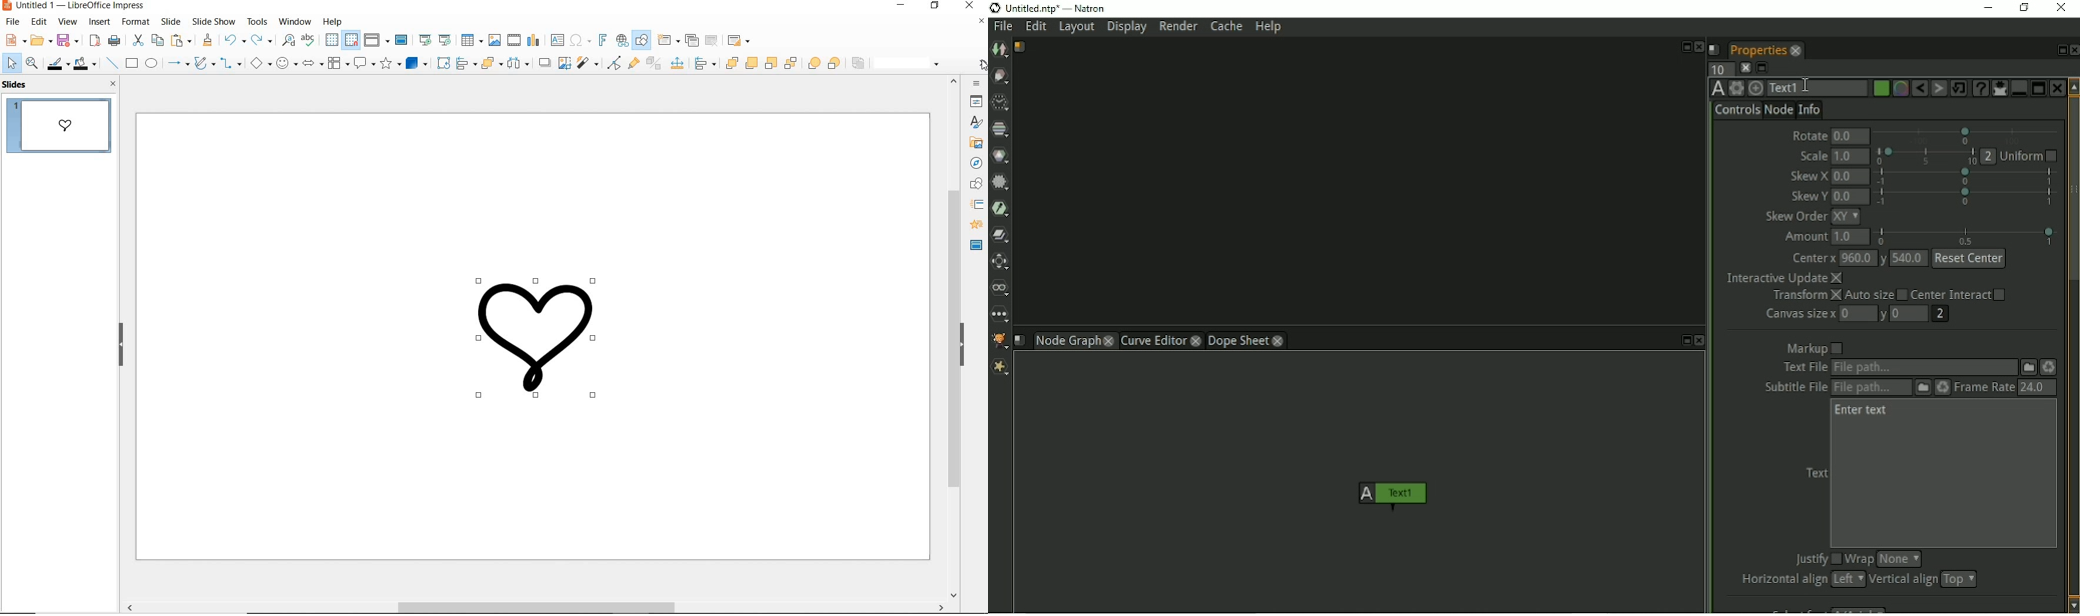 The width and height of the screenshot is (2100, 616). What do you see at coordinates (677, 64) in the screenshot?
I see `` at bounding box center [677, 64].